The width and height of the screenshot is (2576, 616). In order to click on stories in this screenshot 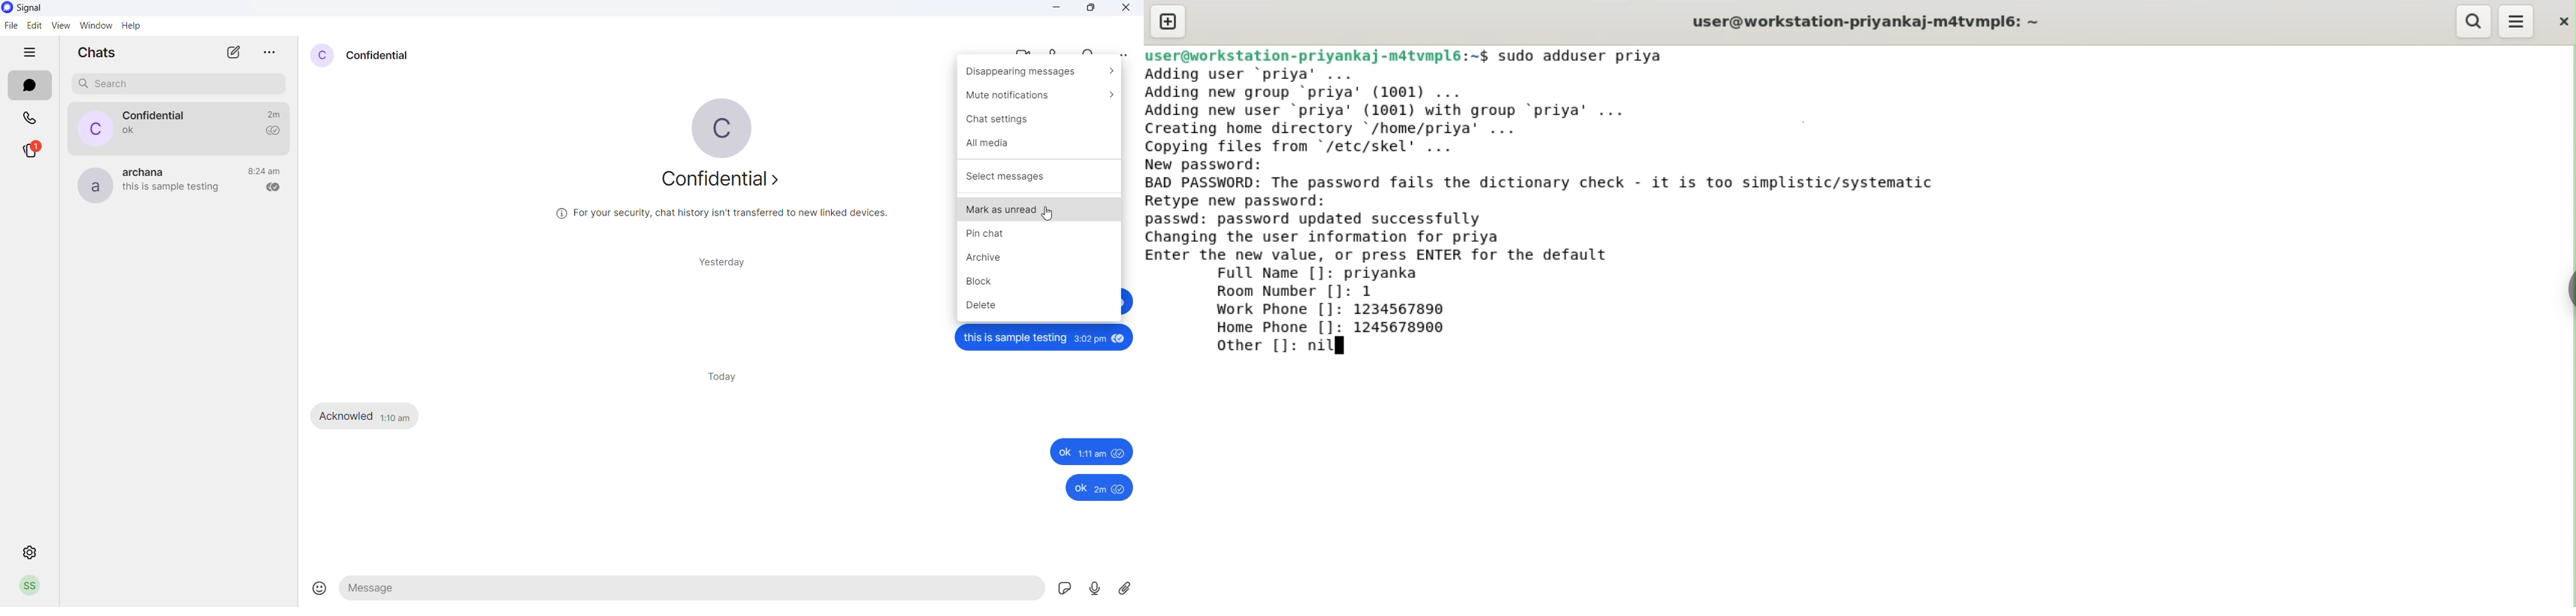, I will do `click(30, 150)`.